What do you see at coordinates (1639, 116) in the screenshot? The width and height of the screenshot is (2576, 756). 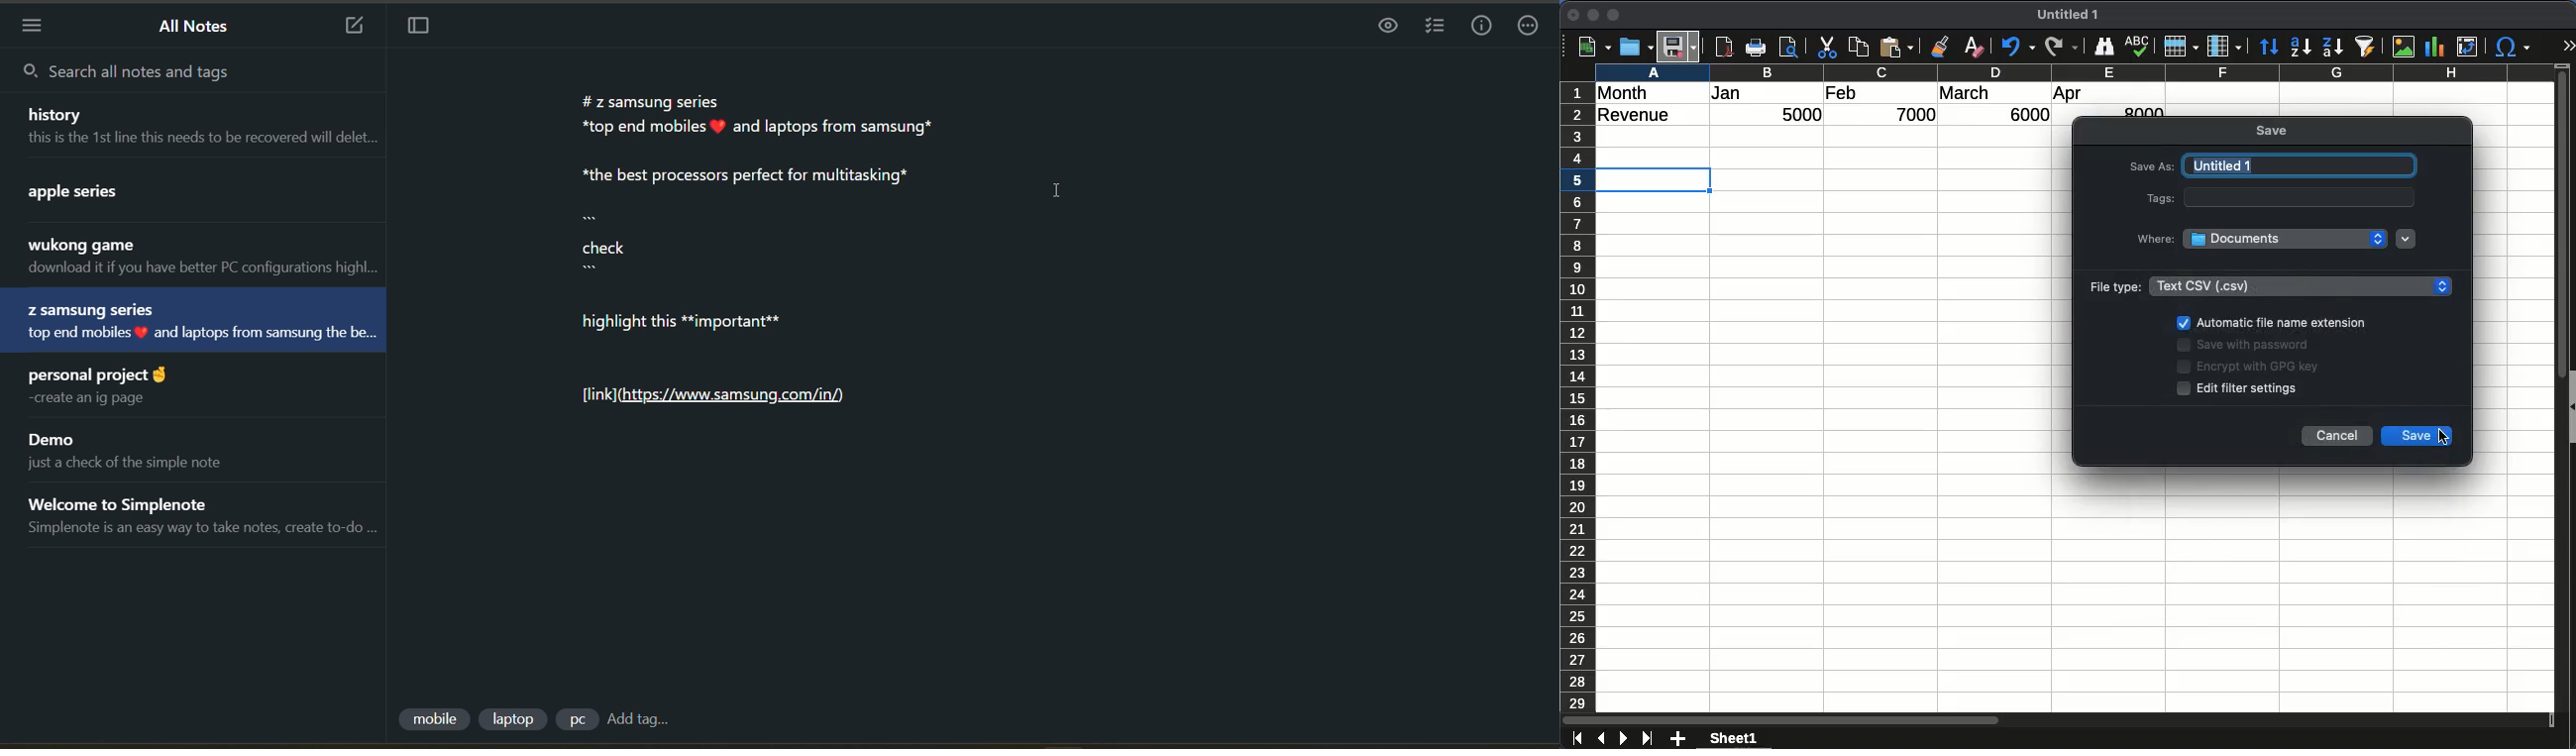 I see `revenue` at bounding box center [1639, 116].